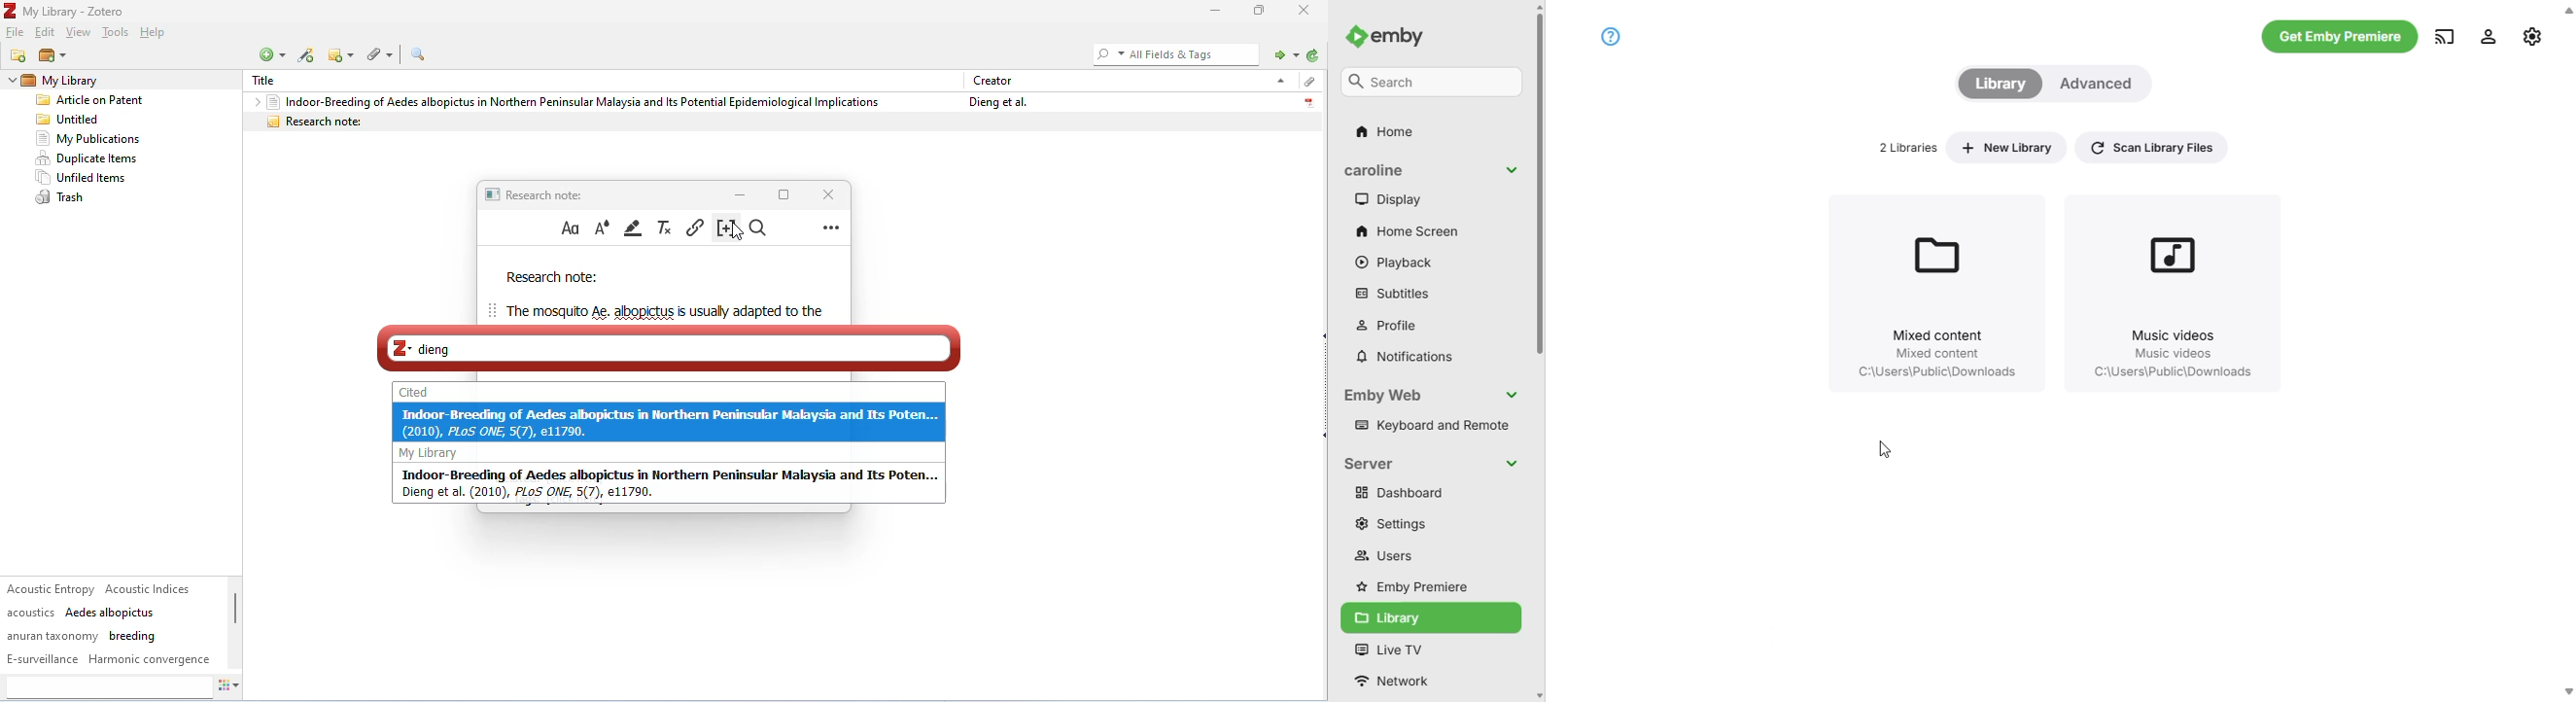 The height and width of the screenshot is (728, 2576). I want to click on server, so click(1367, 463).